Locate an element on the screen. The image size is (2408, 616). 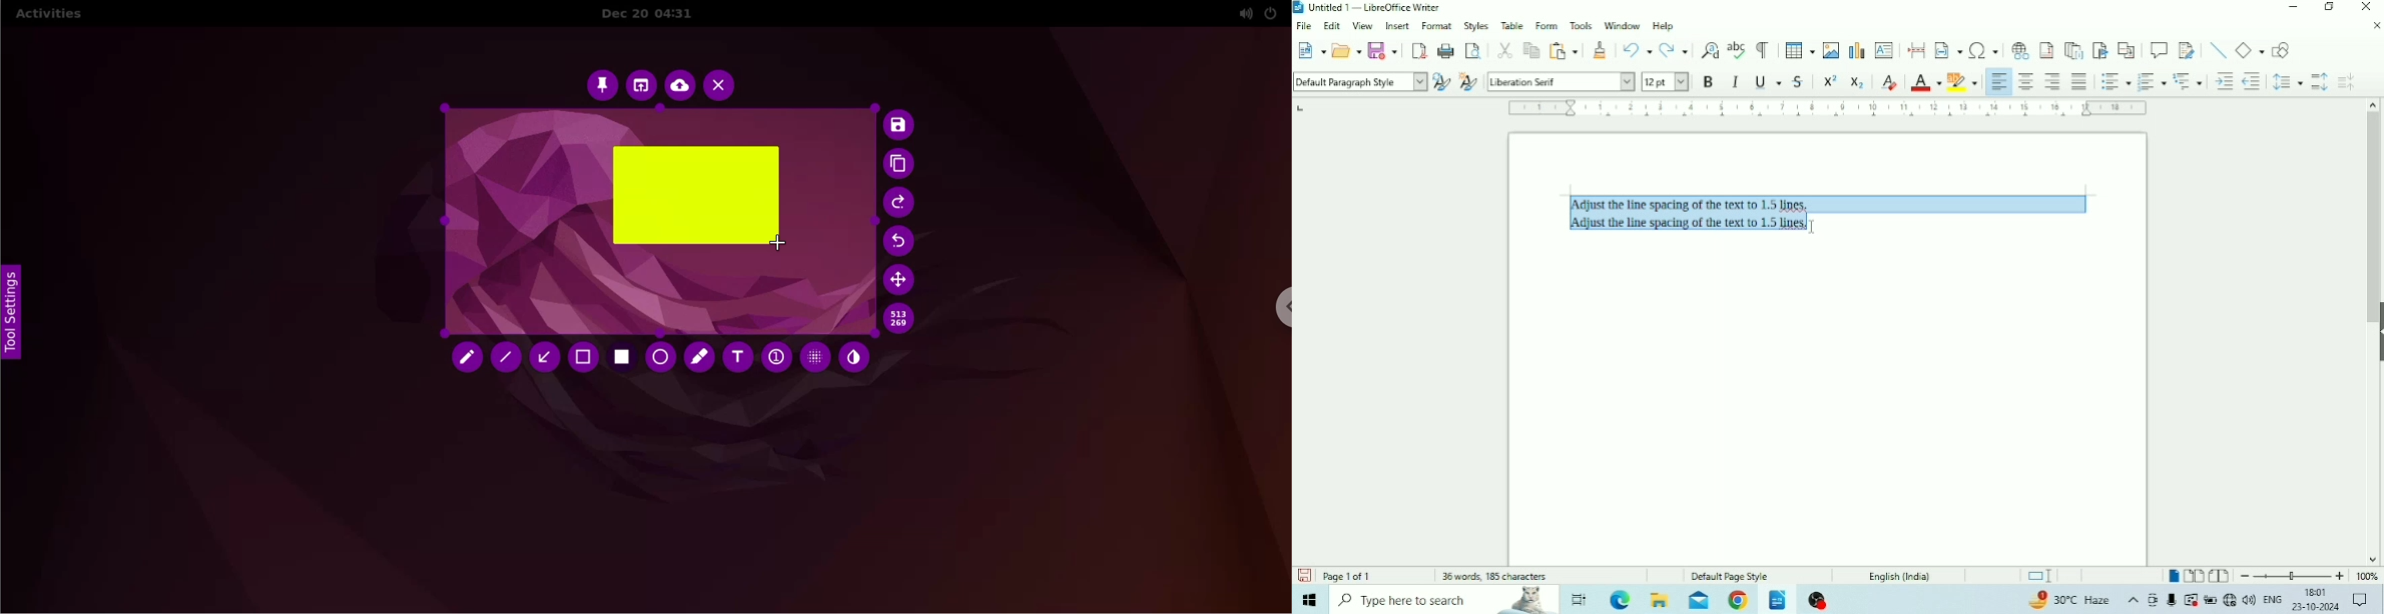
Font Size is located at coordinates (1665, 81).